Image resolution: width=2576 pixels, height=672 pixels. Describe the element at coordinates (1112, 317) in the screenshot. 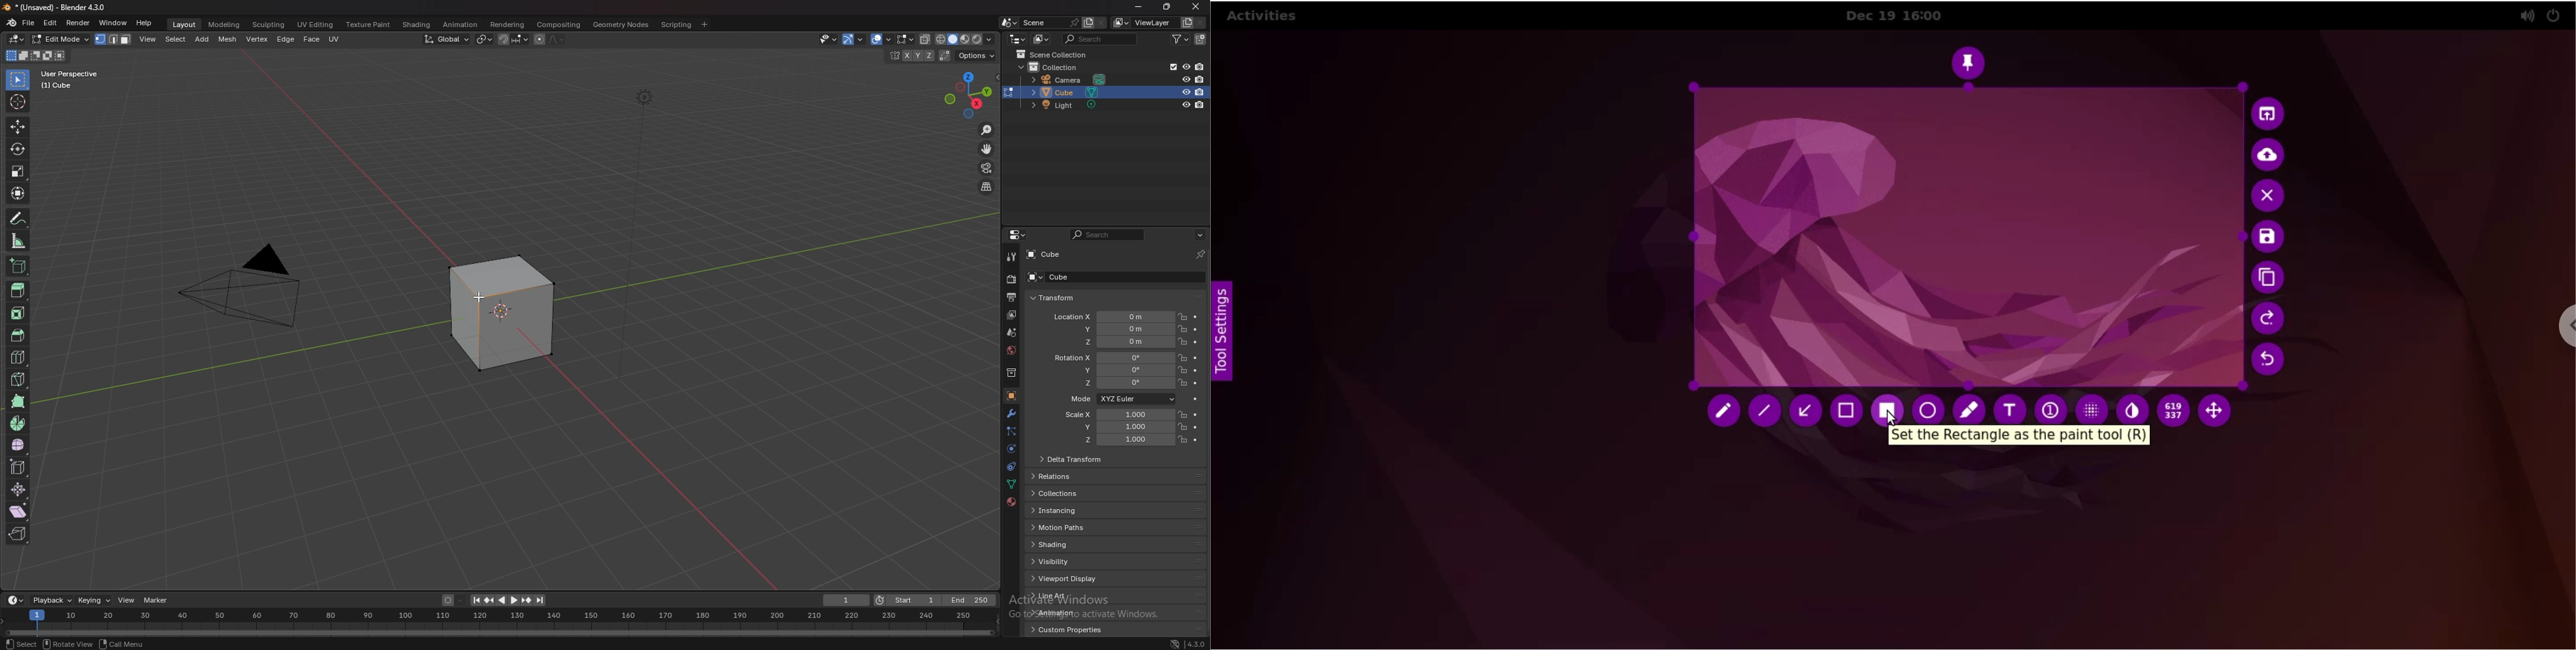

I see `location x` at that location.